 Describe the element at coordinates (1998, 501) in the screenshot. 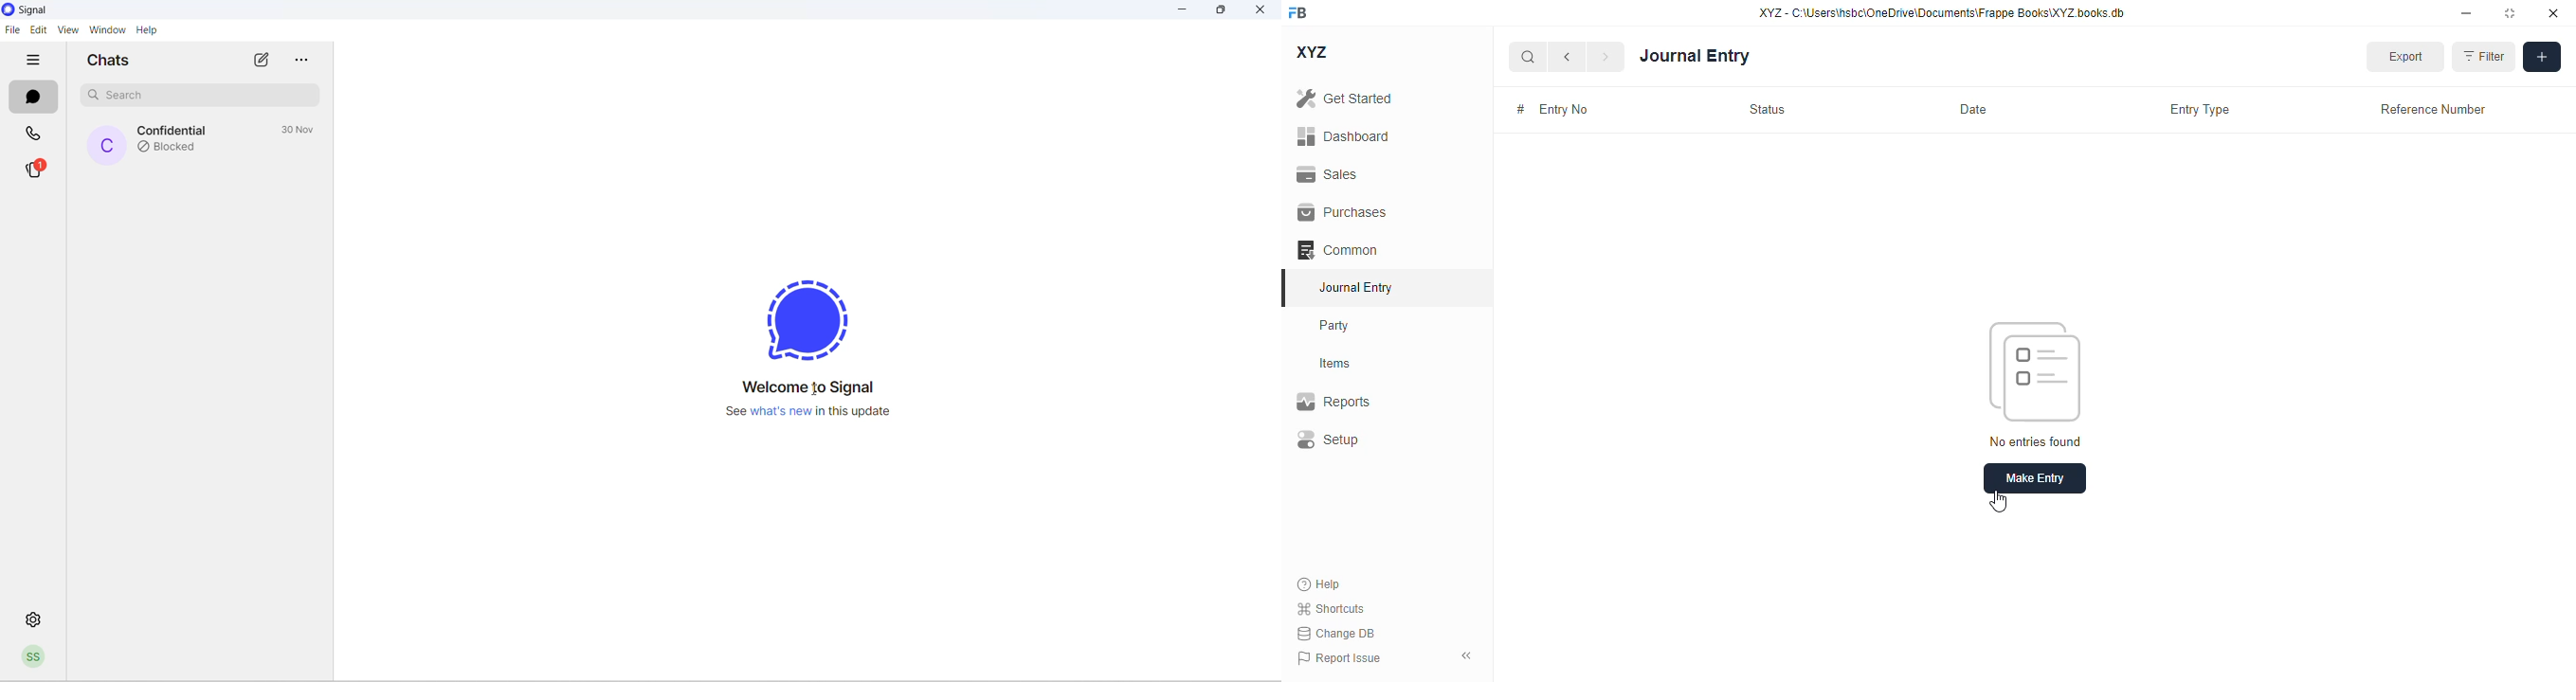

I see `cursor` at that location.